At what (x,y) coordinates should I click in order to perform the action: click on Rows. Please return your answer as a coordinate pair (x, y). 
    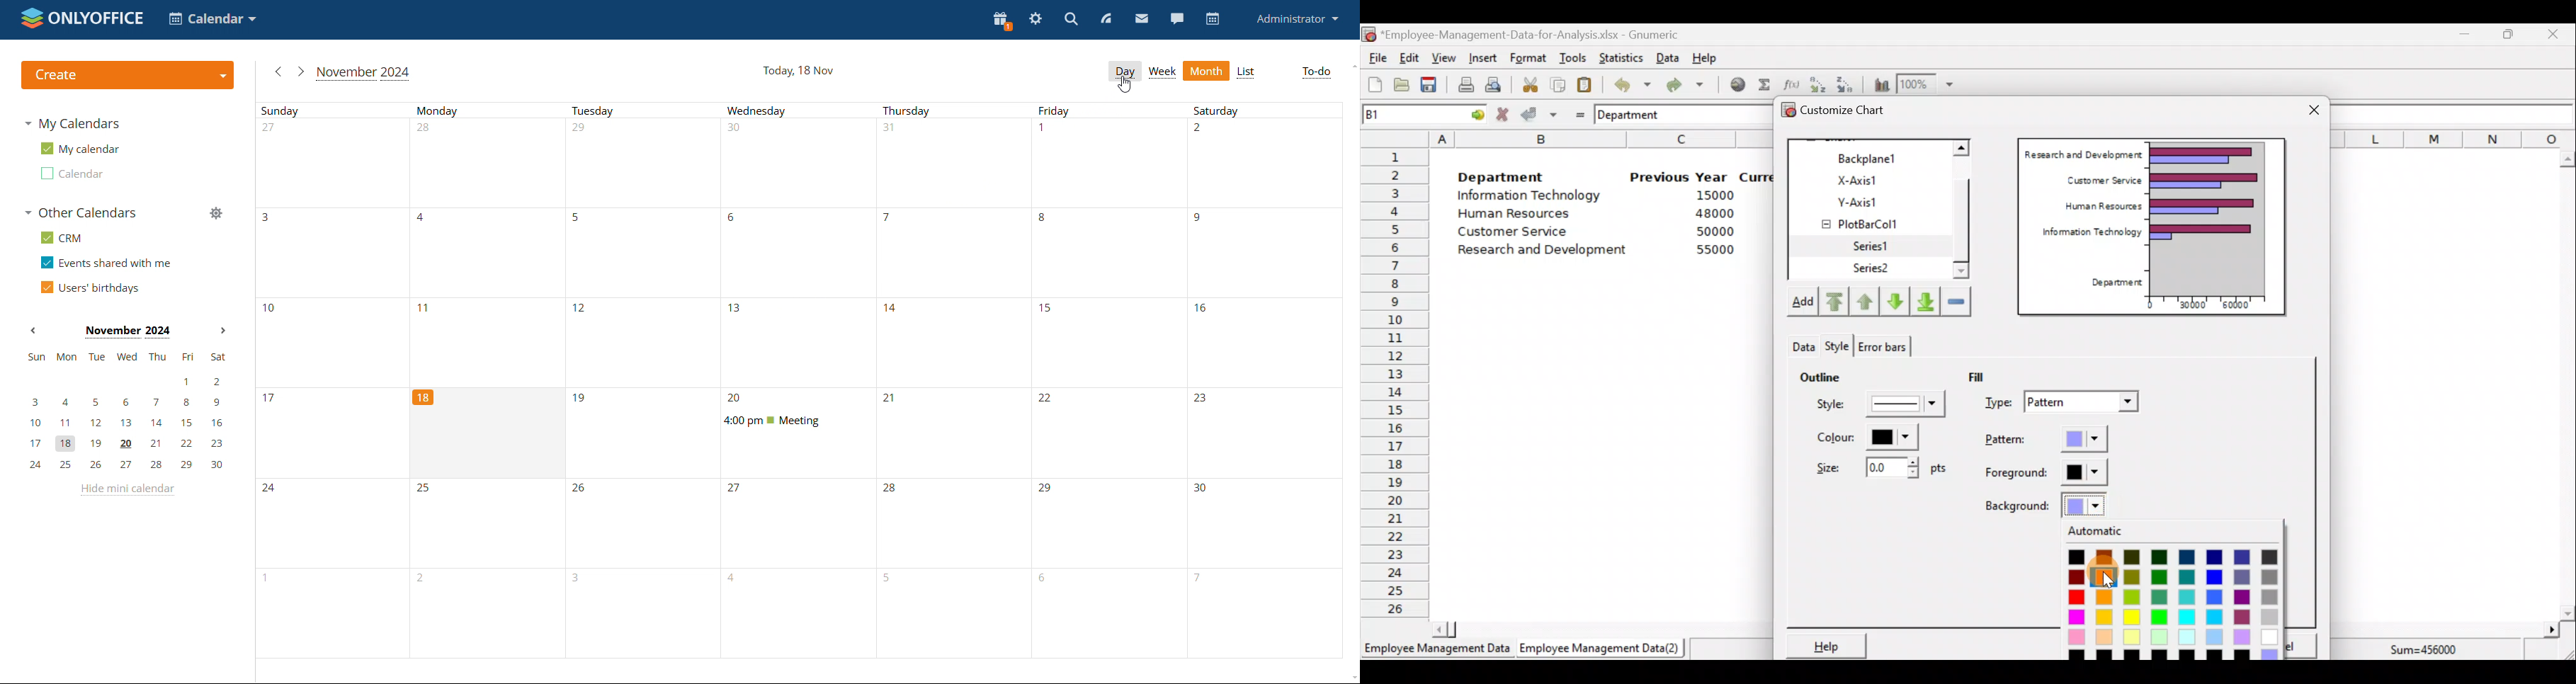
    Looking at the image, I should click on (1395, 381).